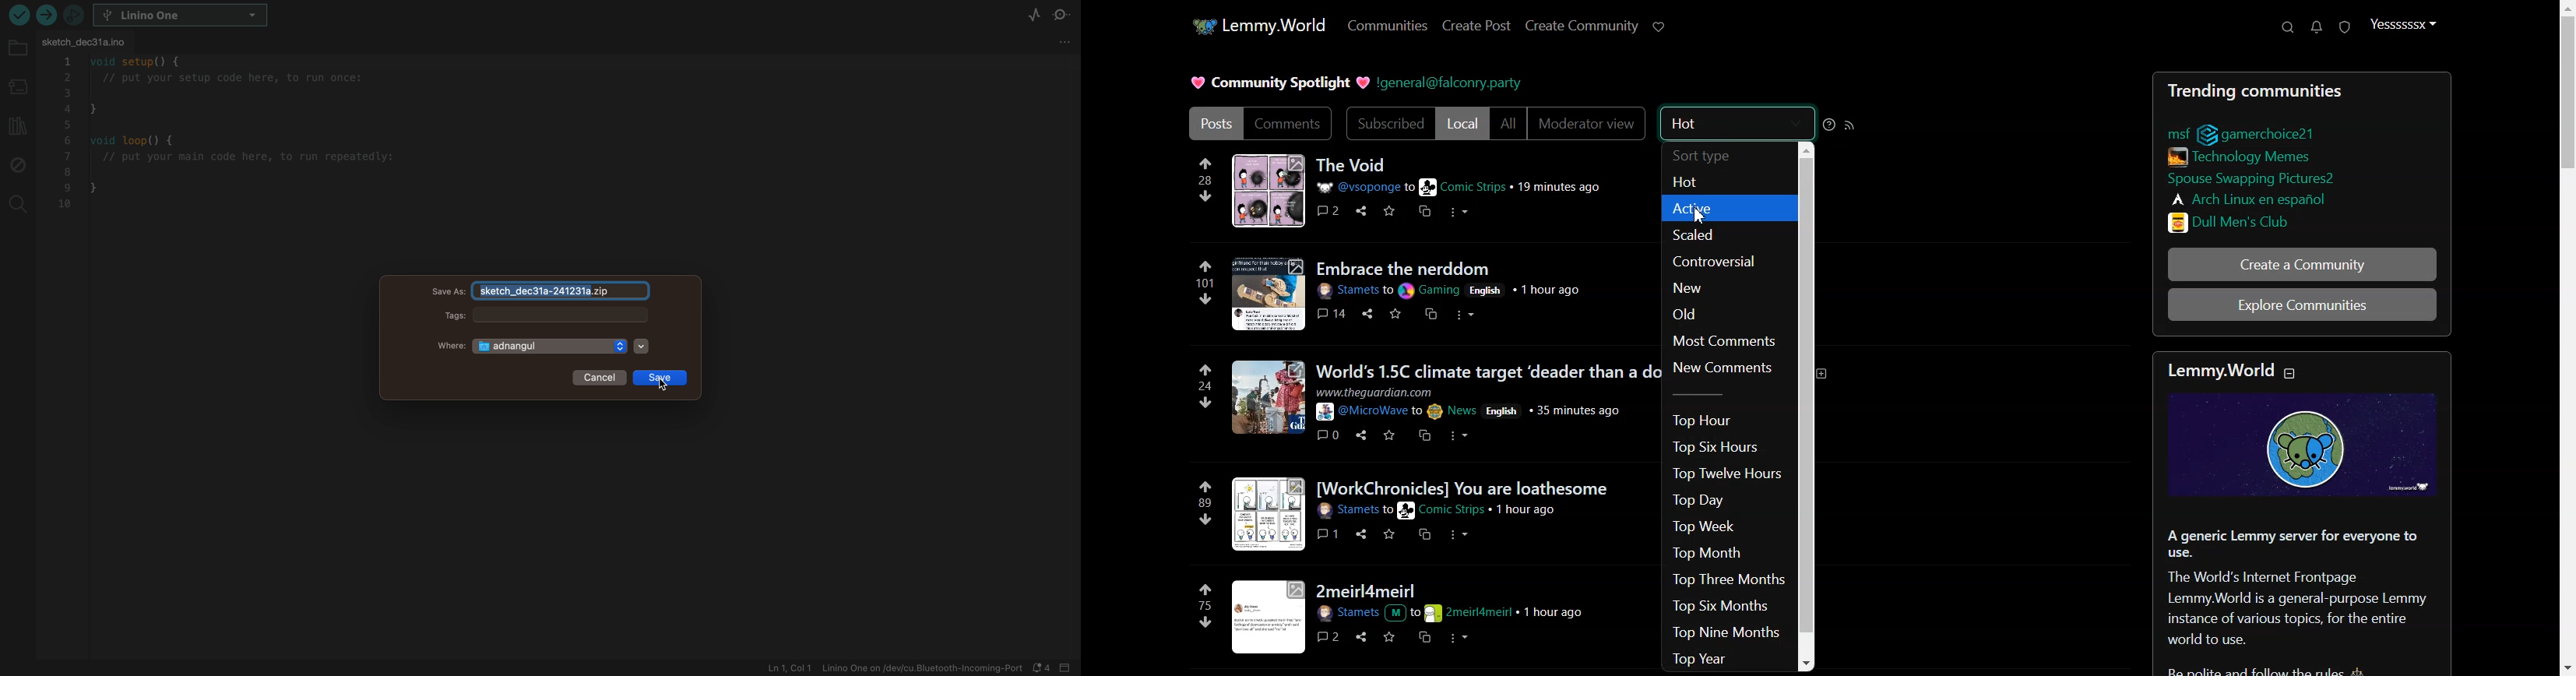  Describe the element at coordinates (2250, 176) in the screenshot. I see `LInks` at that location.